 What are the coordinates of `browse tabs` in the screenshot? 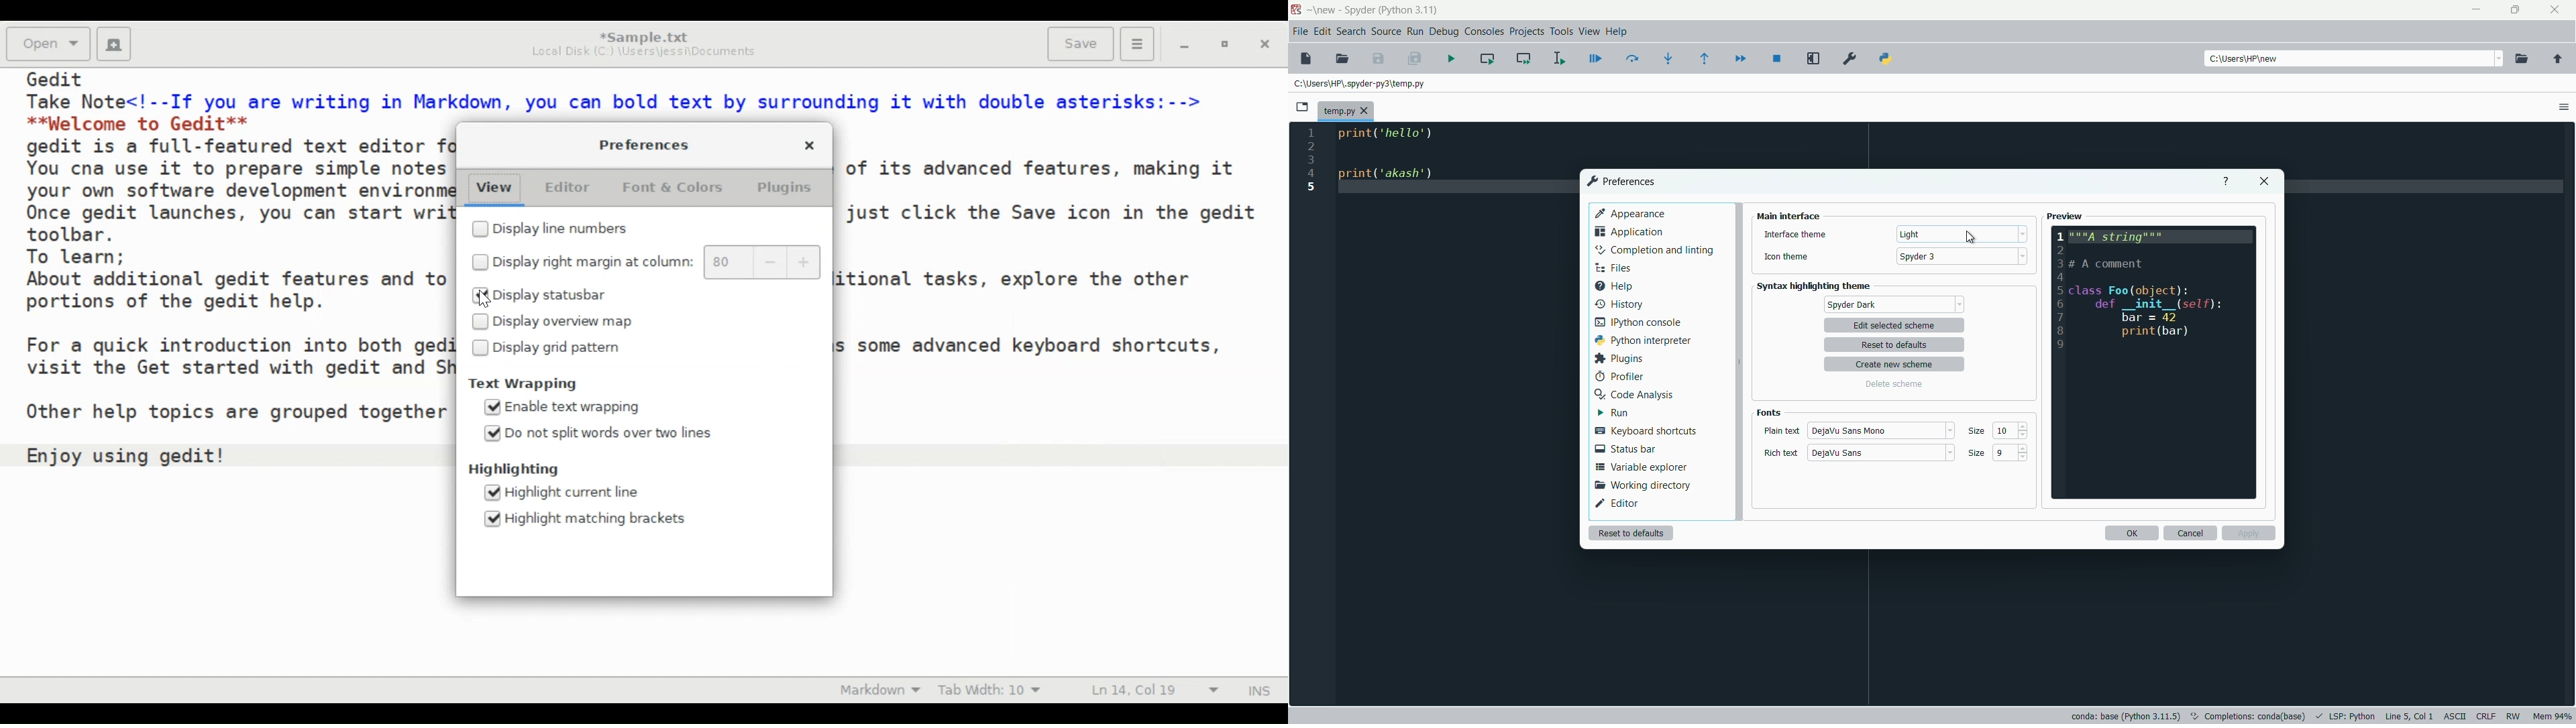 It's located at (1303, 107).